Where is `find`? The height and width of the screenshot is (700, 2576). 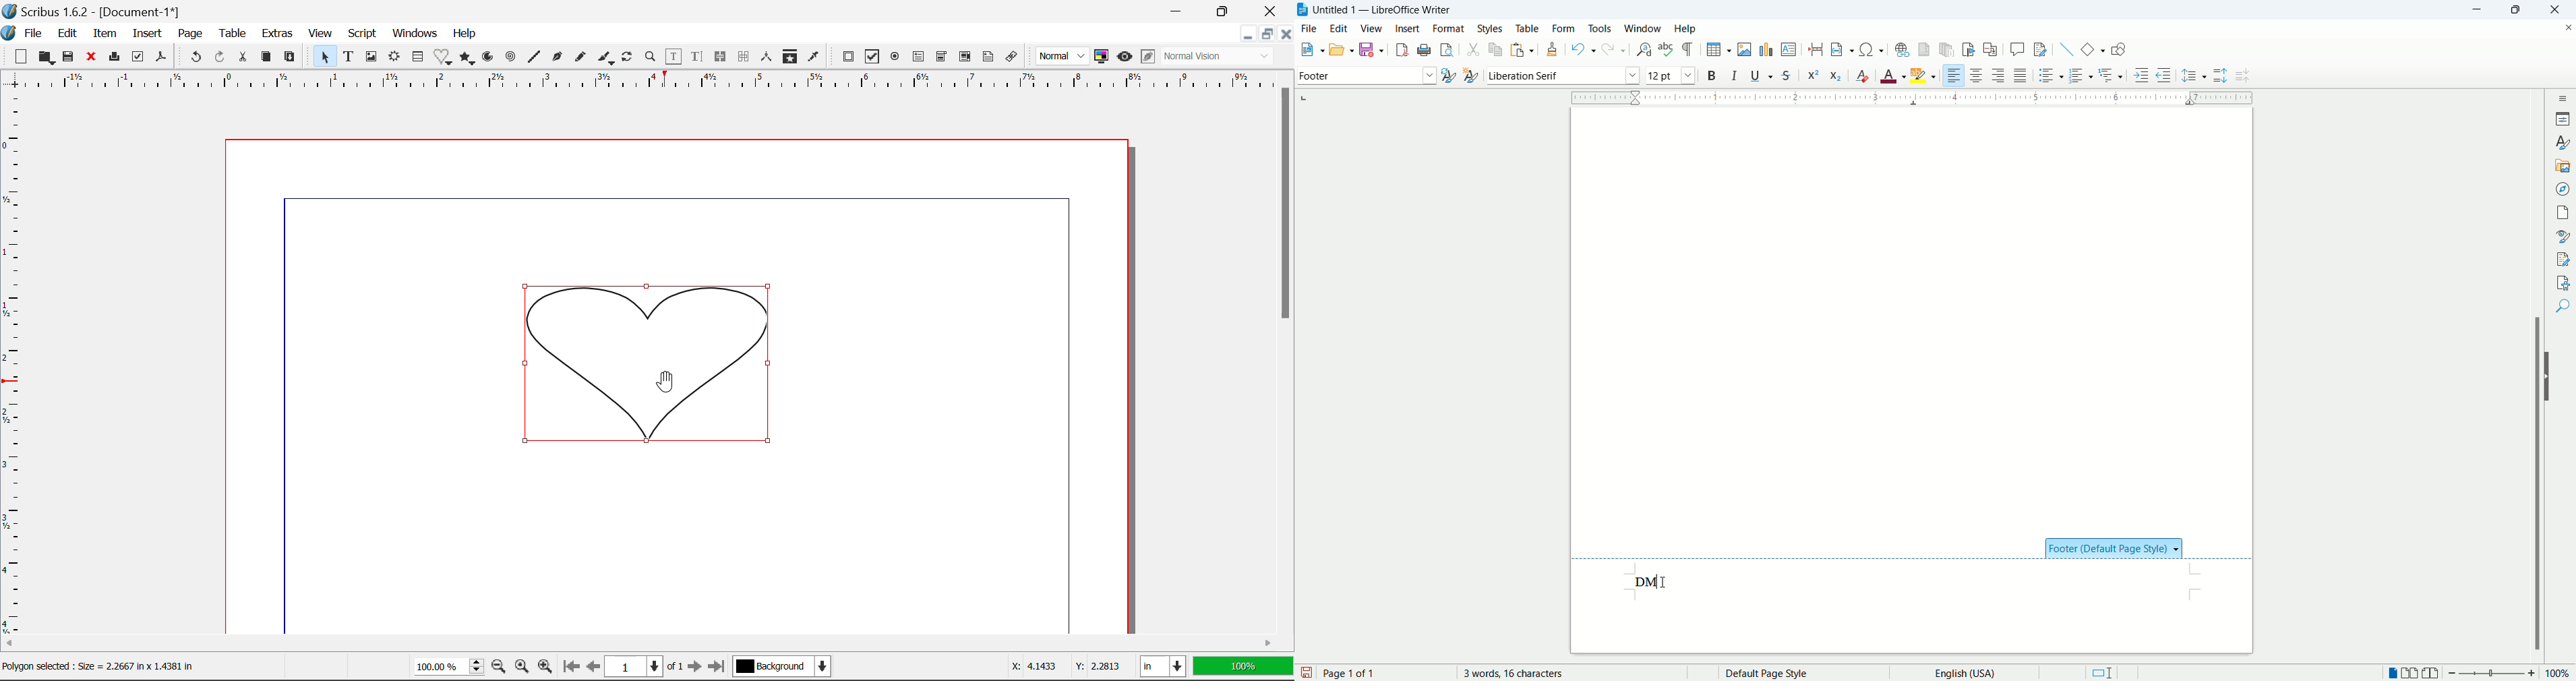
find is located at coordinates (2565, 305).